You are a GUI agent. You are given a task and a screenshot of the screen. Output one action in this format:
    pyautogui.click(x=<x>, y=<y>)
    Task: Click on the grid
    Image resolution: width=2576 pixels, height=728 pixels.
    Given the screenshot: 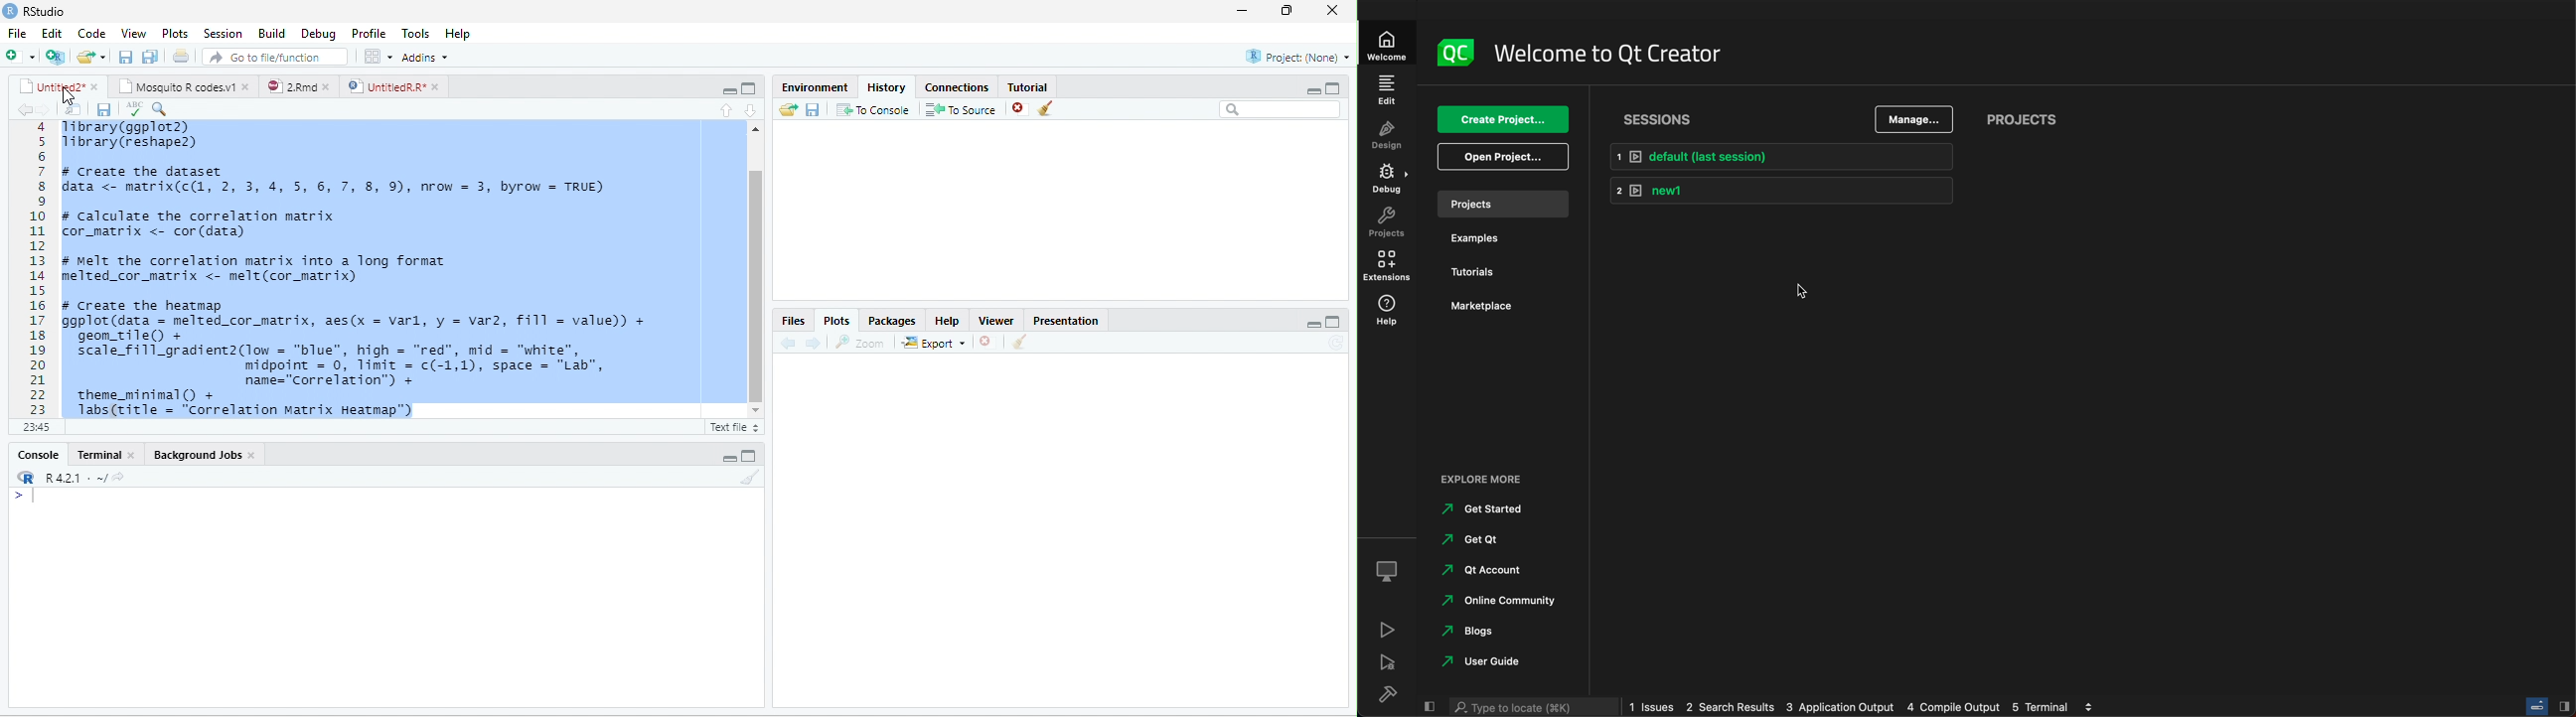 What is the action you would take?
    pyautogui.click(x=378, y=58)
    